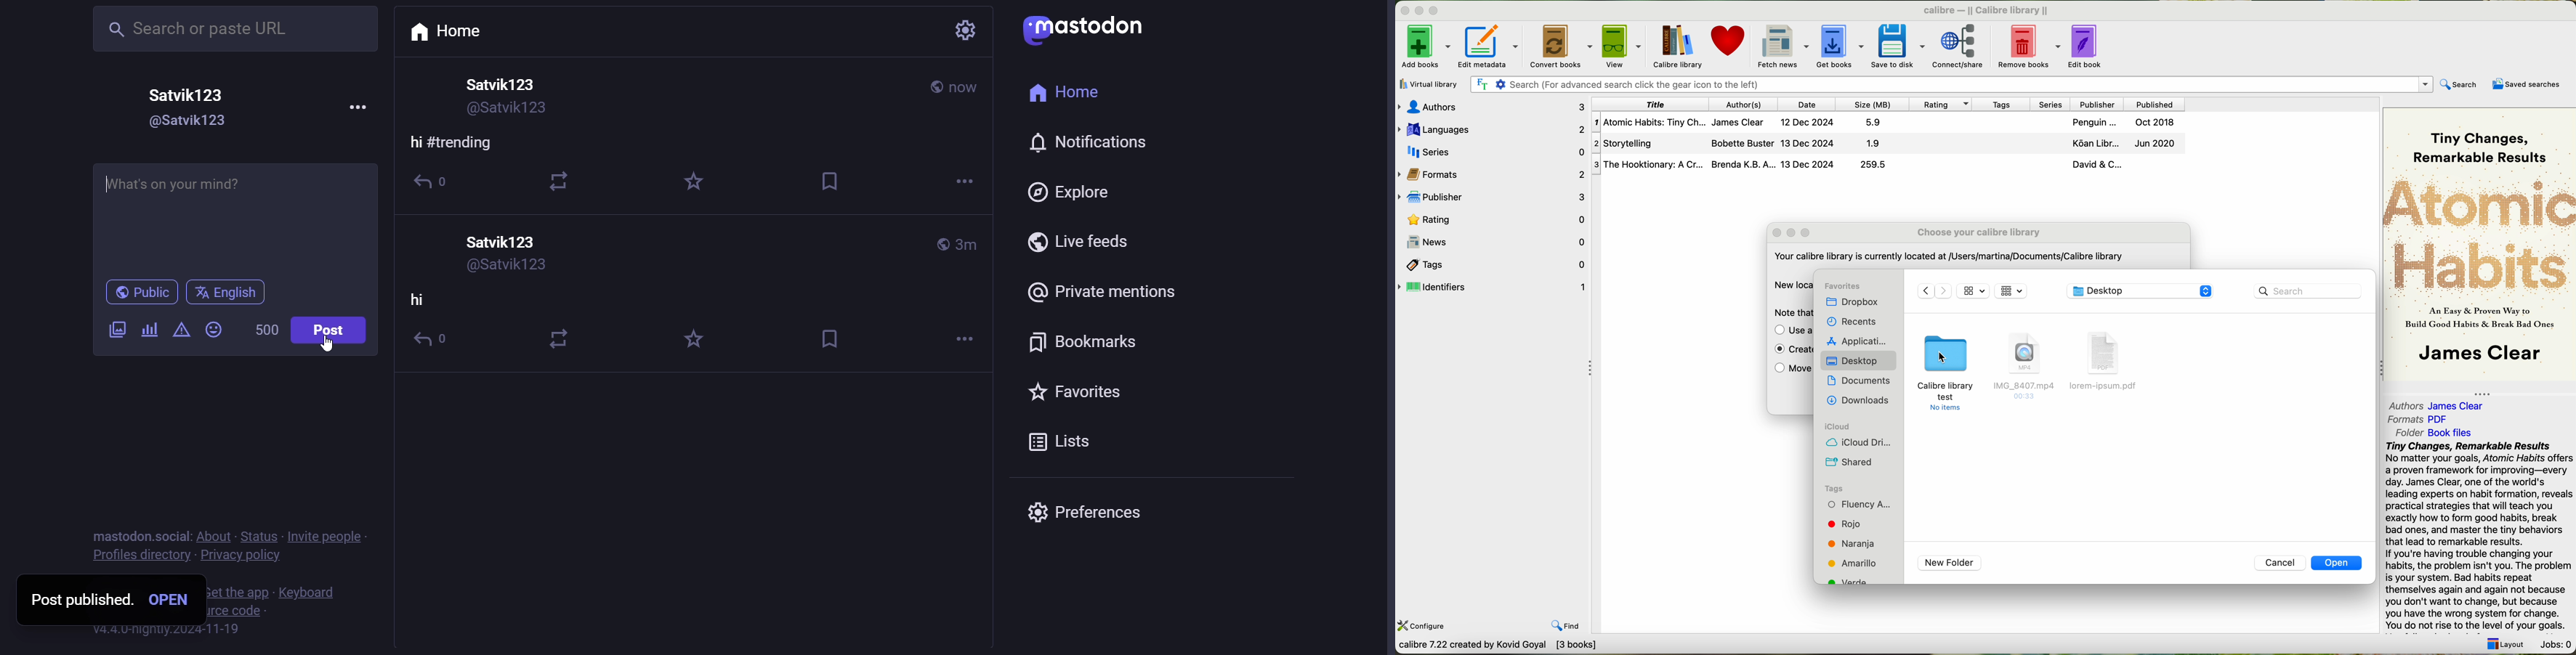  I want to click on Jobs: 0, so click(2555, 642).